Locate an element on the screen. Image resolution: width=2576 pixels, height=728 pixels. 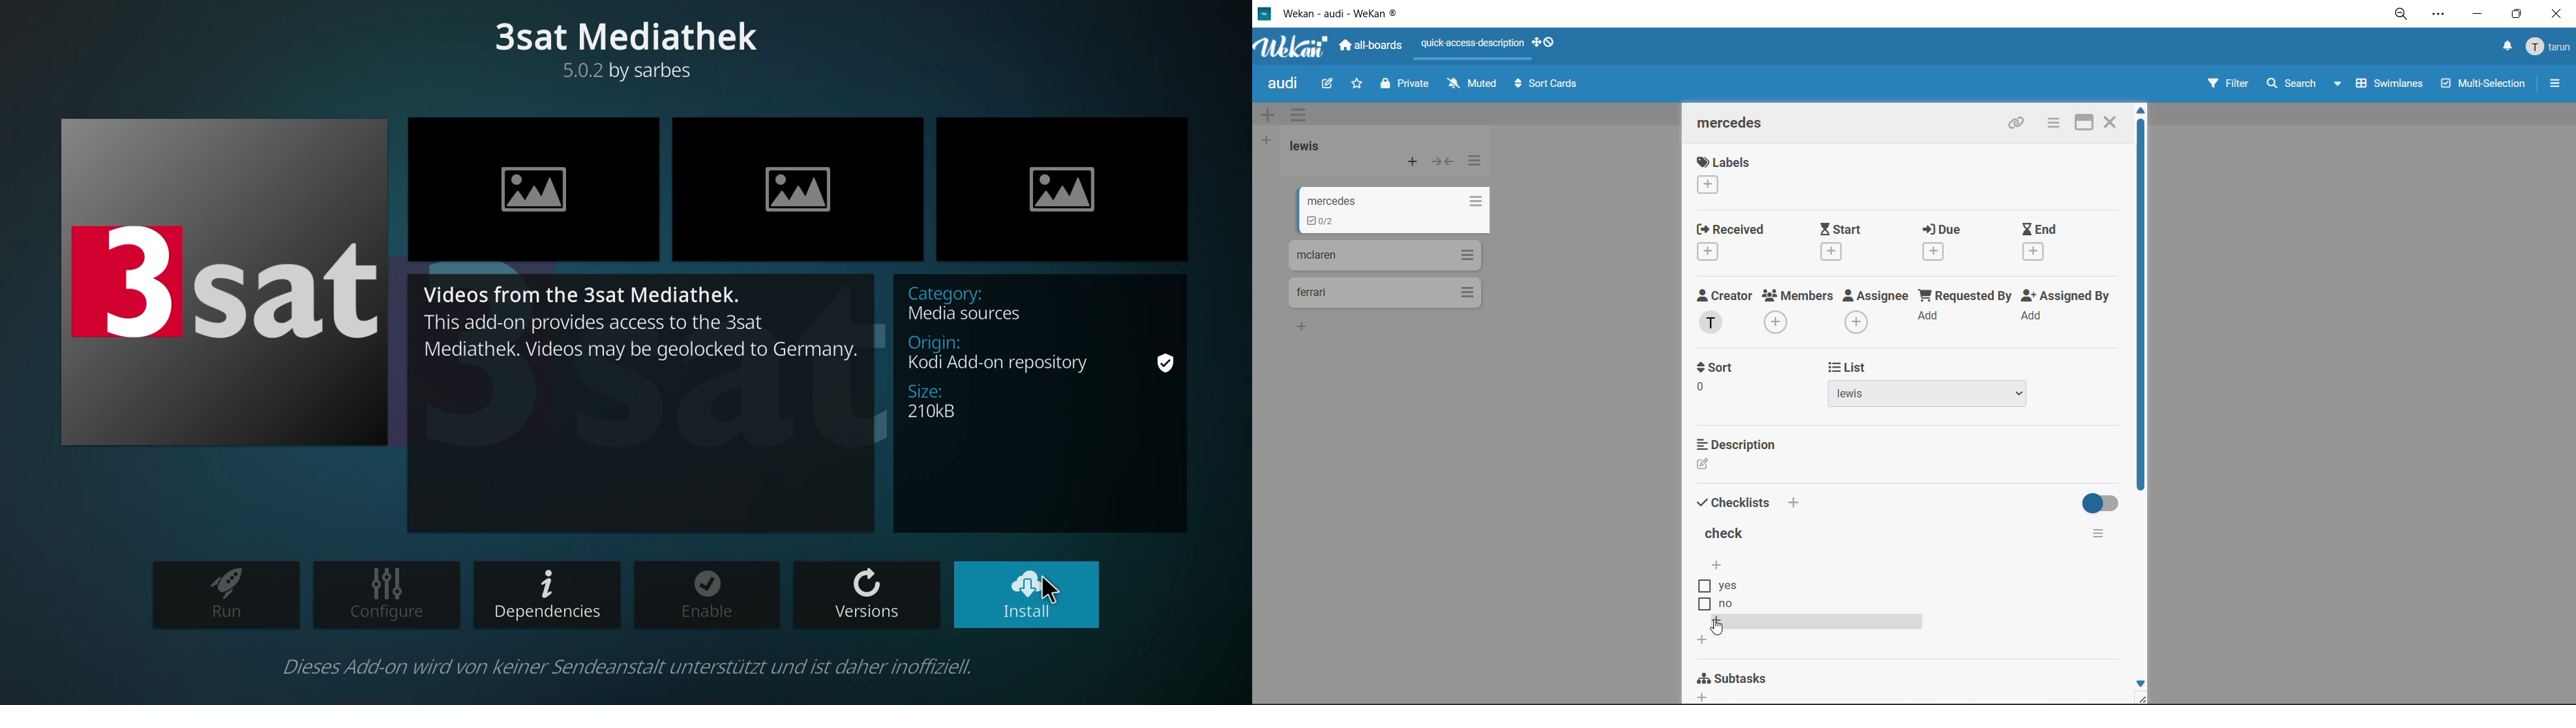
add swimlane is located at coordinates (1271, 115).